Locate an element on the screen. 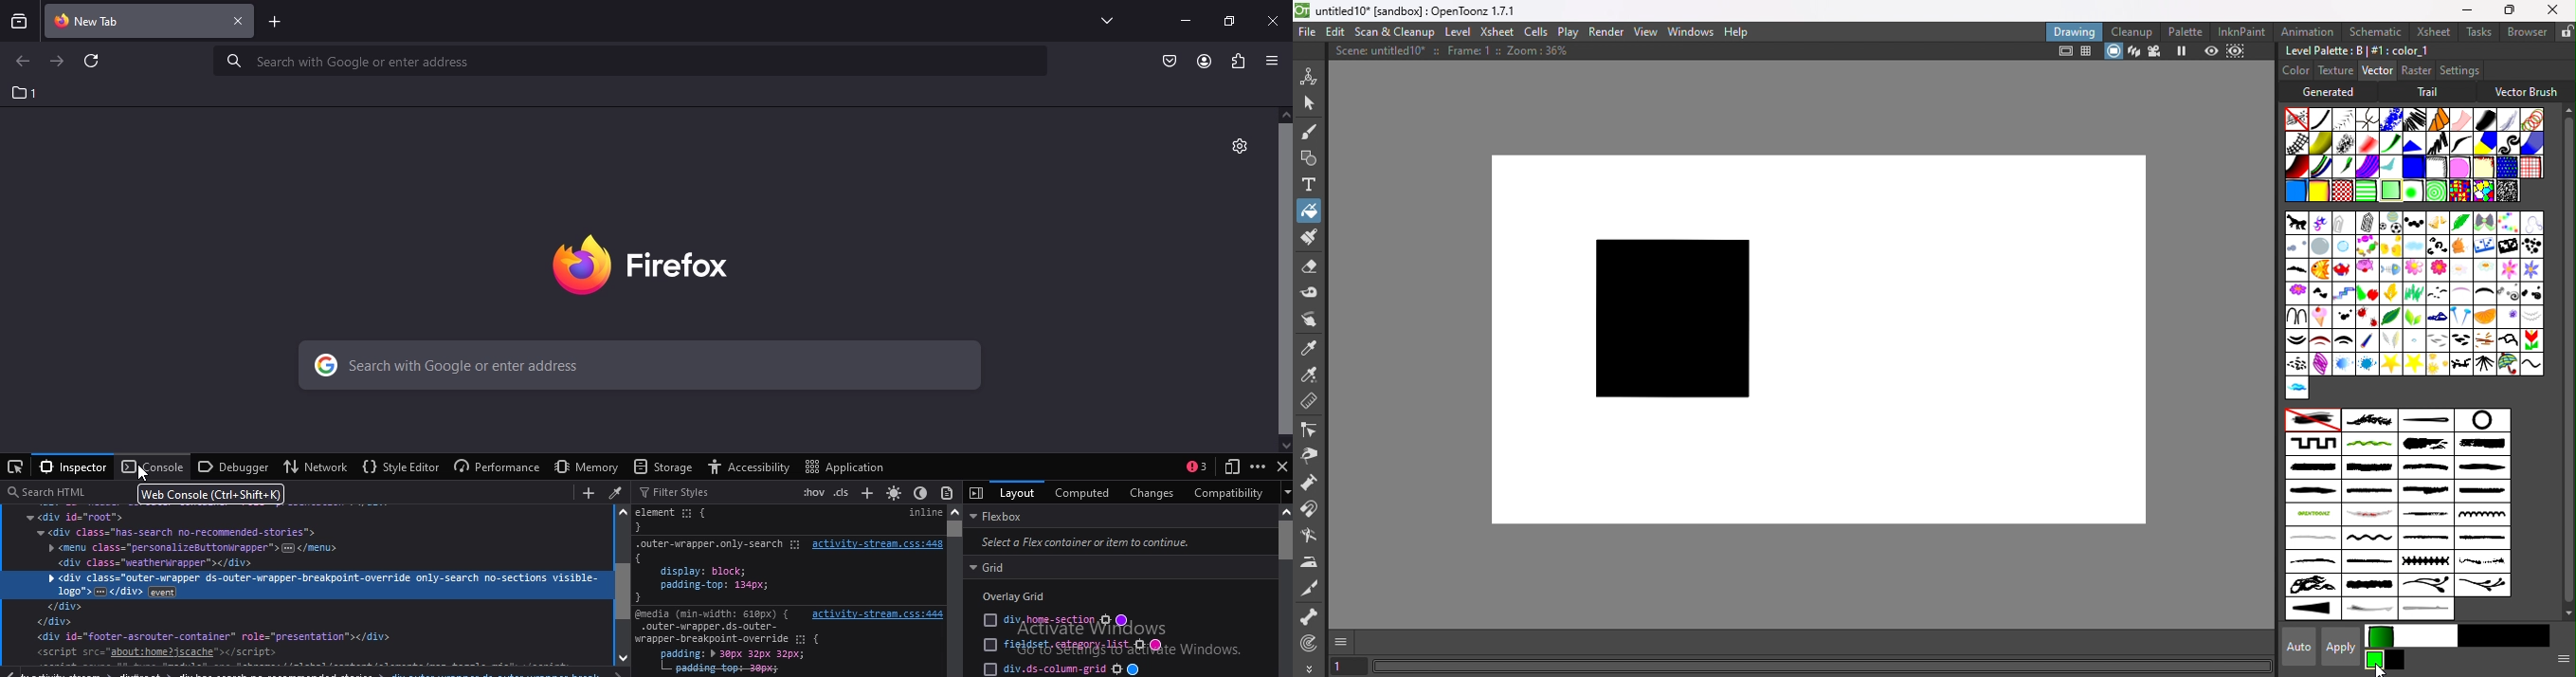  Flow is located at coordinates (2437, 270).